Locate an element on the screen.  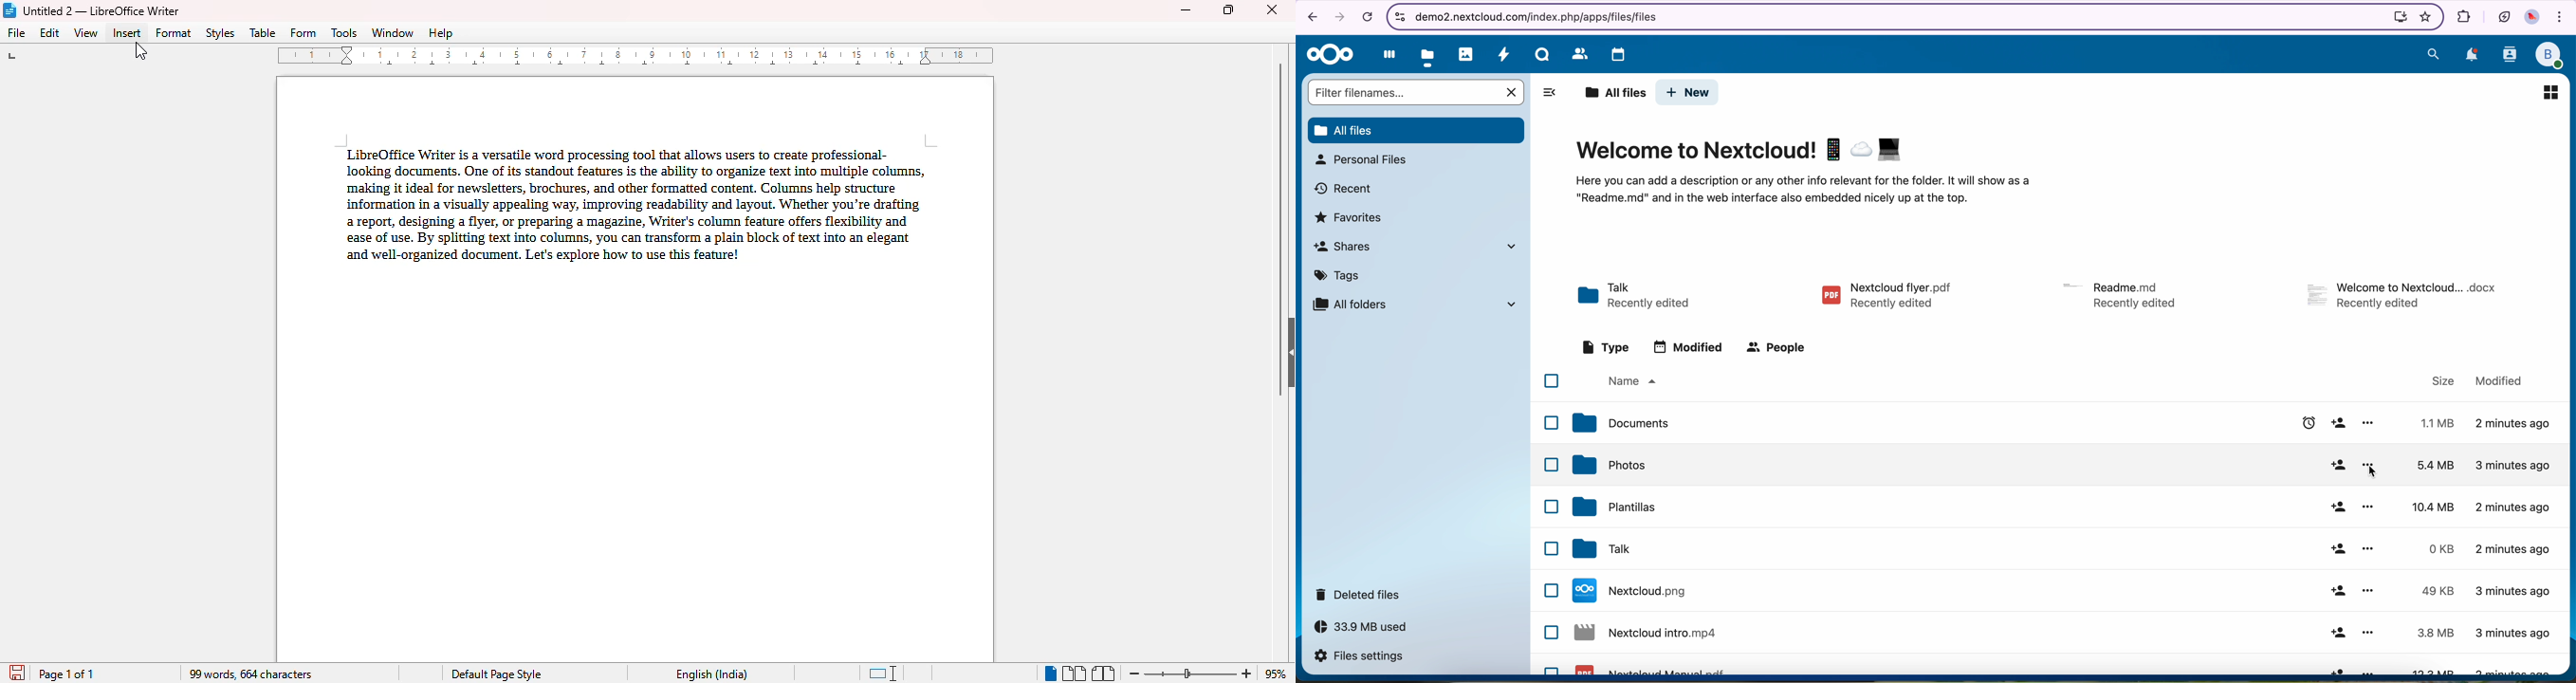
LibreOffice logo is located at coordinates (10, 10).